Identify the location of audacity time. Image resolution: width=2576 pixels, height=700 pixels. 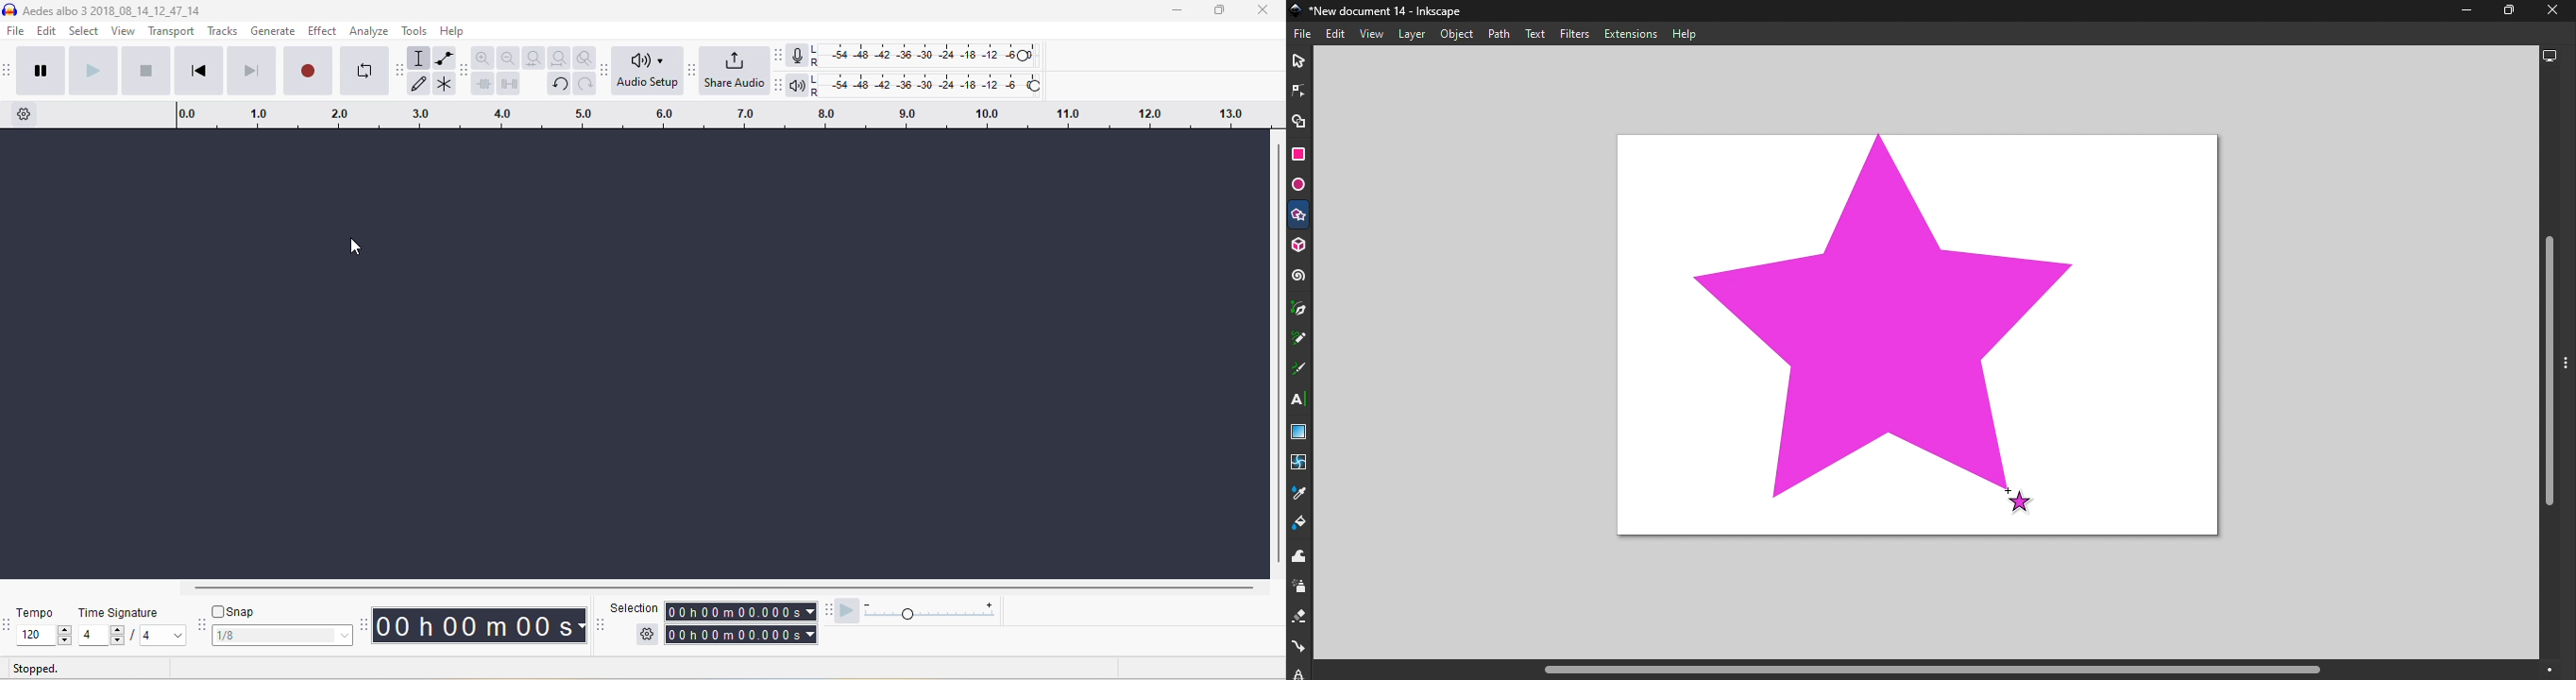
(481, 626).